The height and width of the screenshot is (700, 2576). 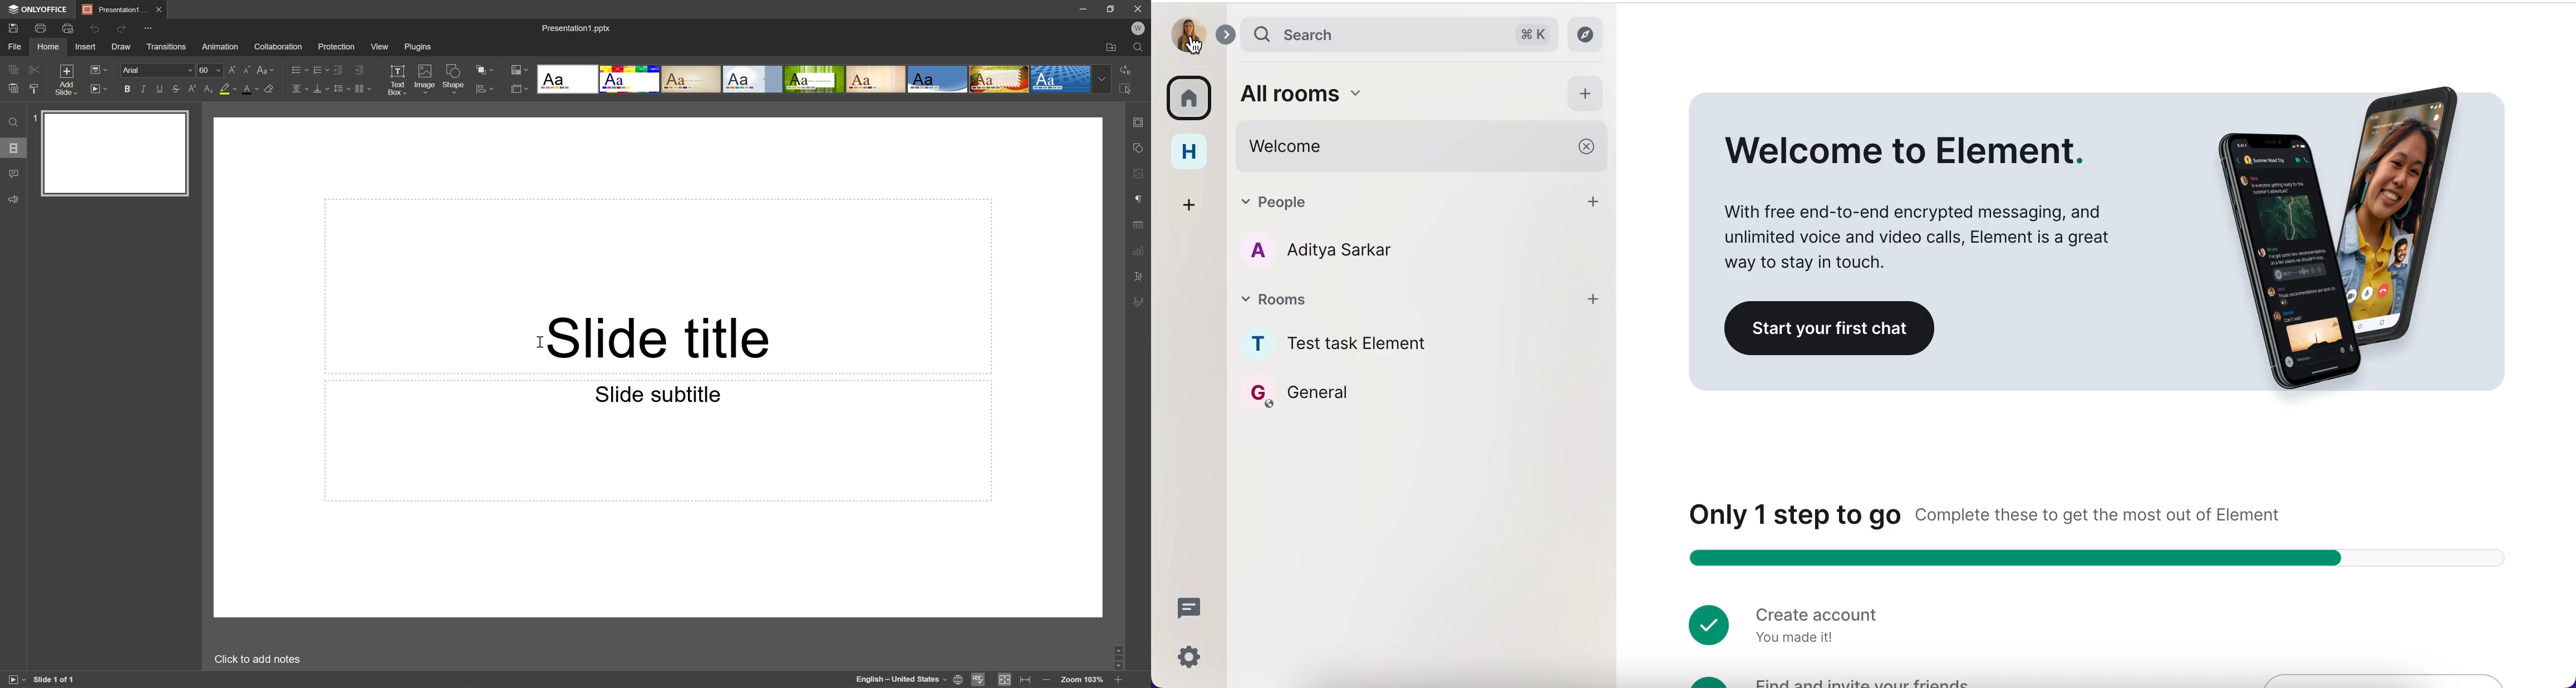 What do you see at coordinates (981, 680) in the screenshot?
I see `Spell checking` at bounding box center [981, 680].